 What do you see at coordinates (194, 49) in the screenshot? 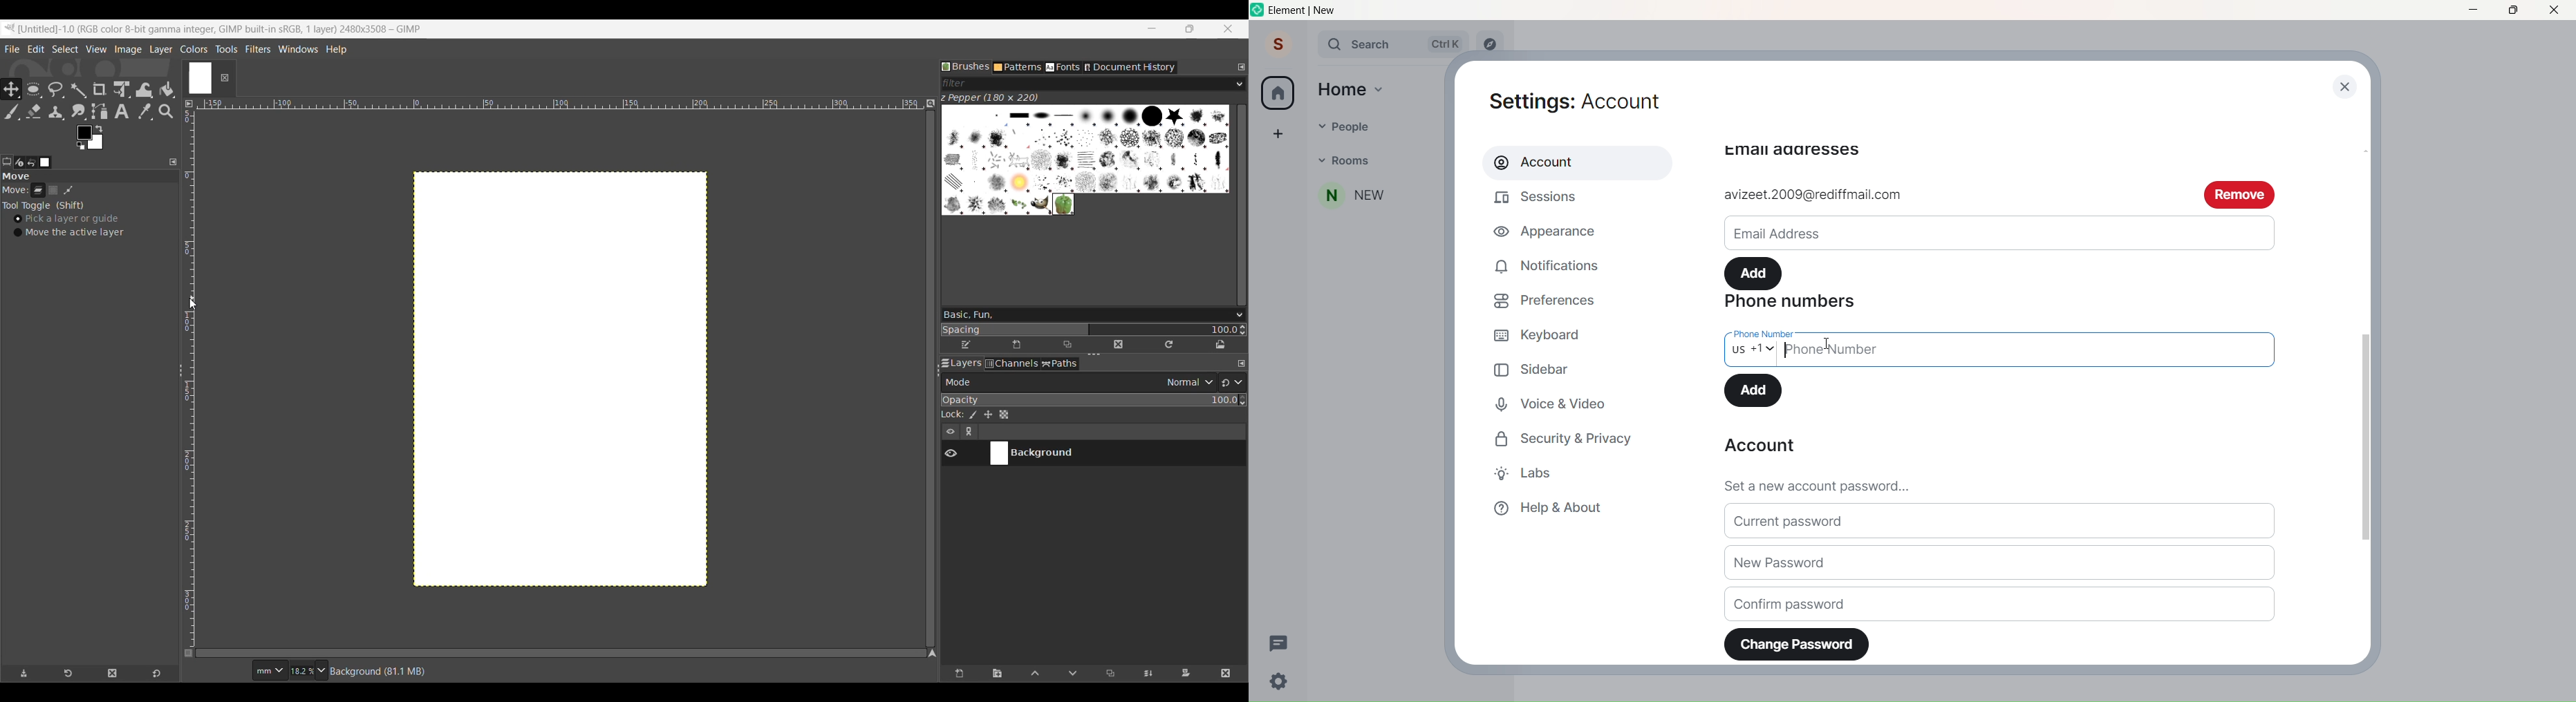
I see `Colors menu` at bounding box center [194, 49].